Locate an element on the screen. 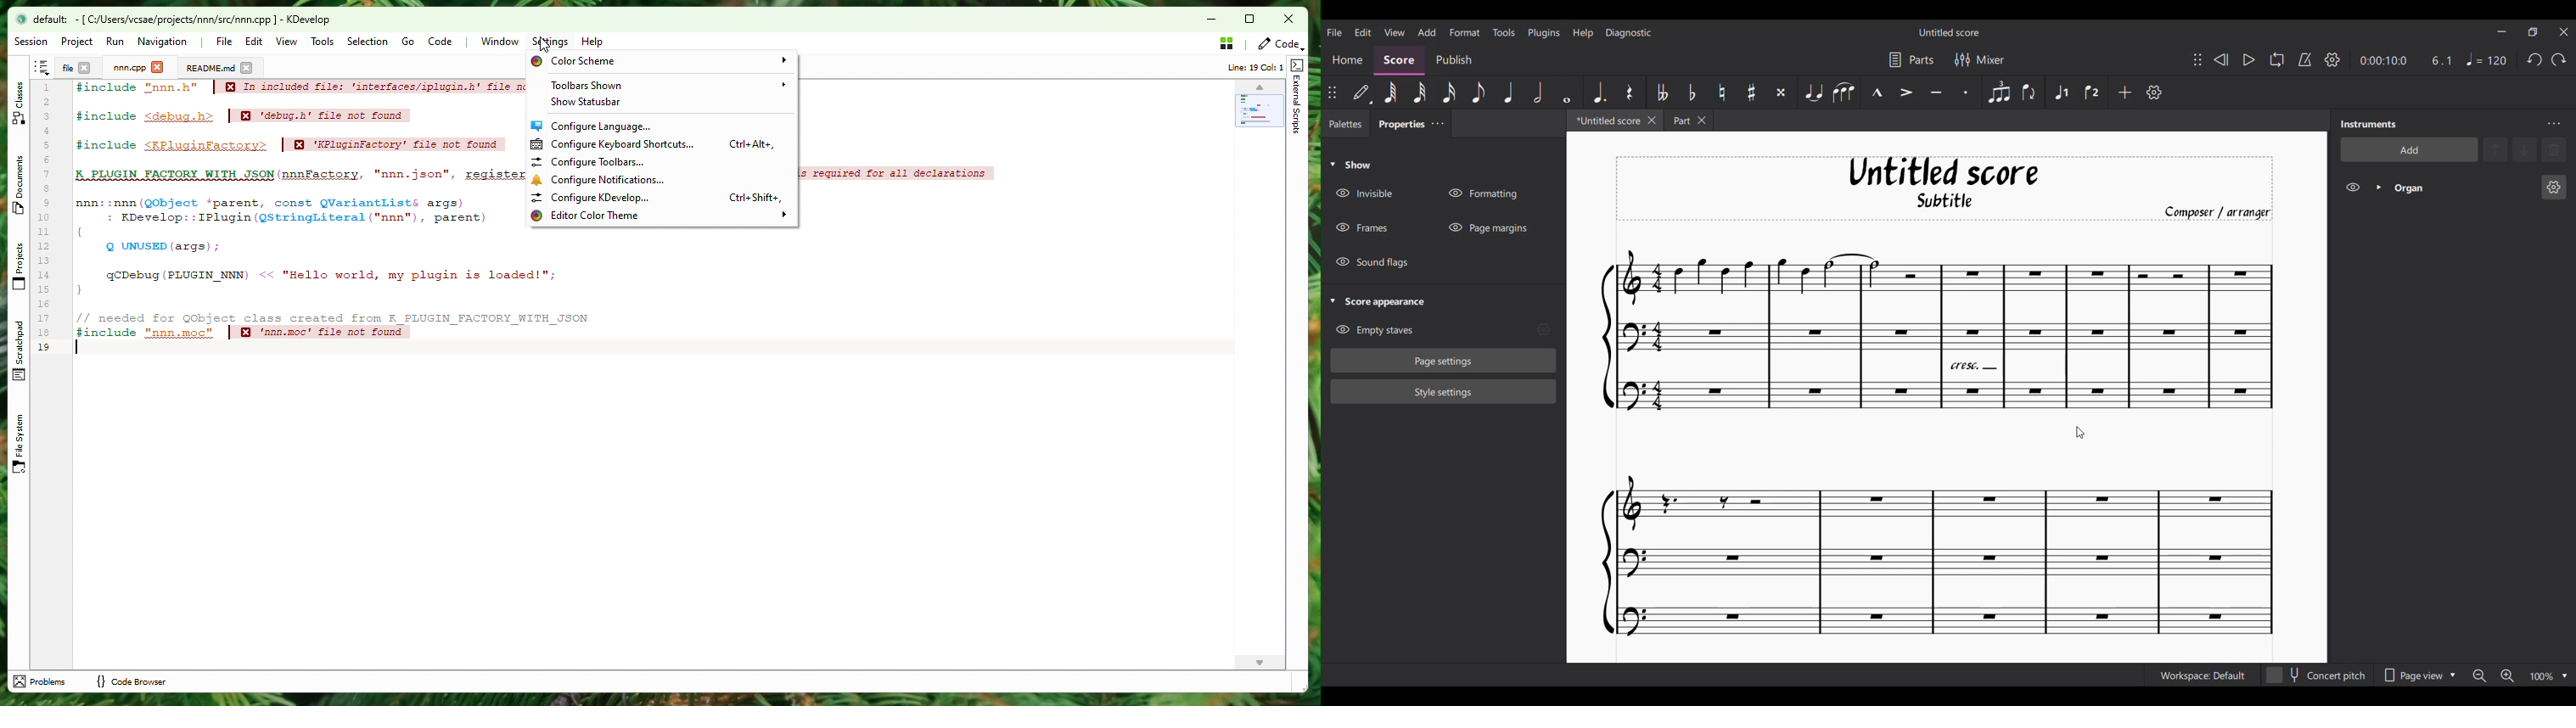 The width and height of the screenshot is (2576, 728). Home section is located at coordinates (1347, 61).